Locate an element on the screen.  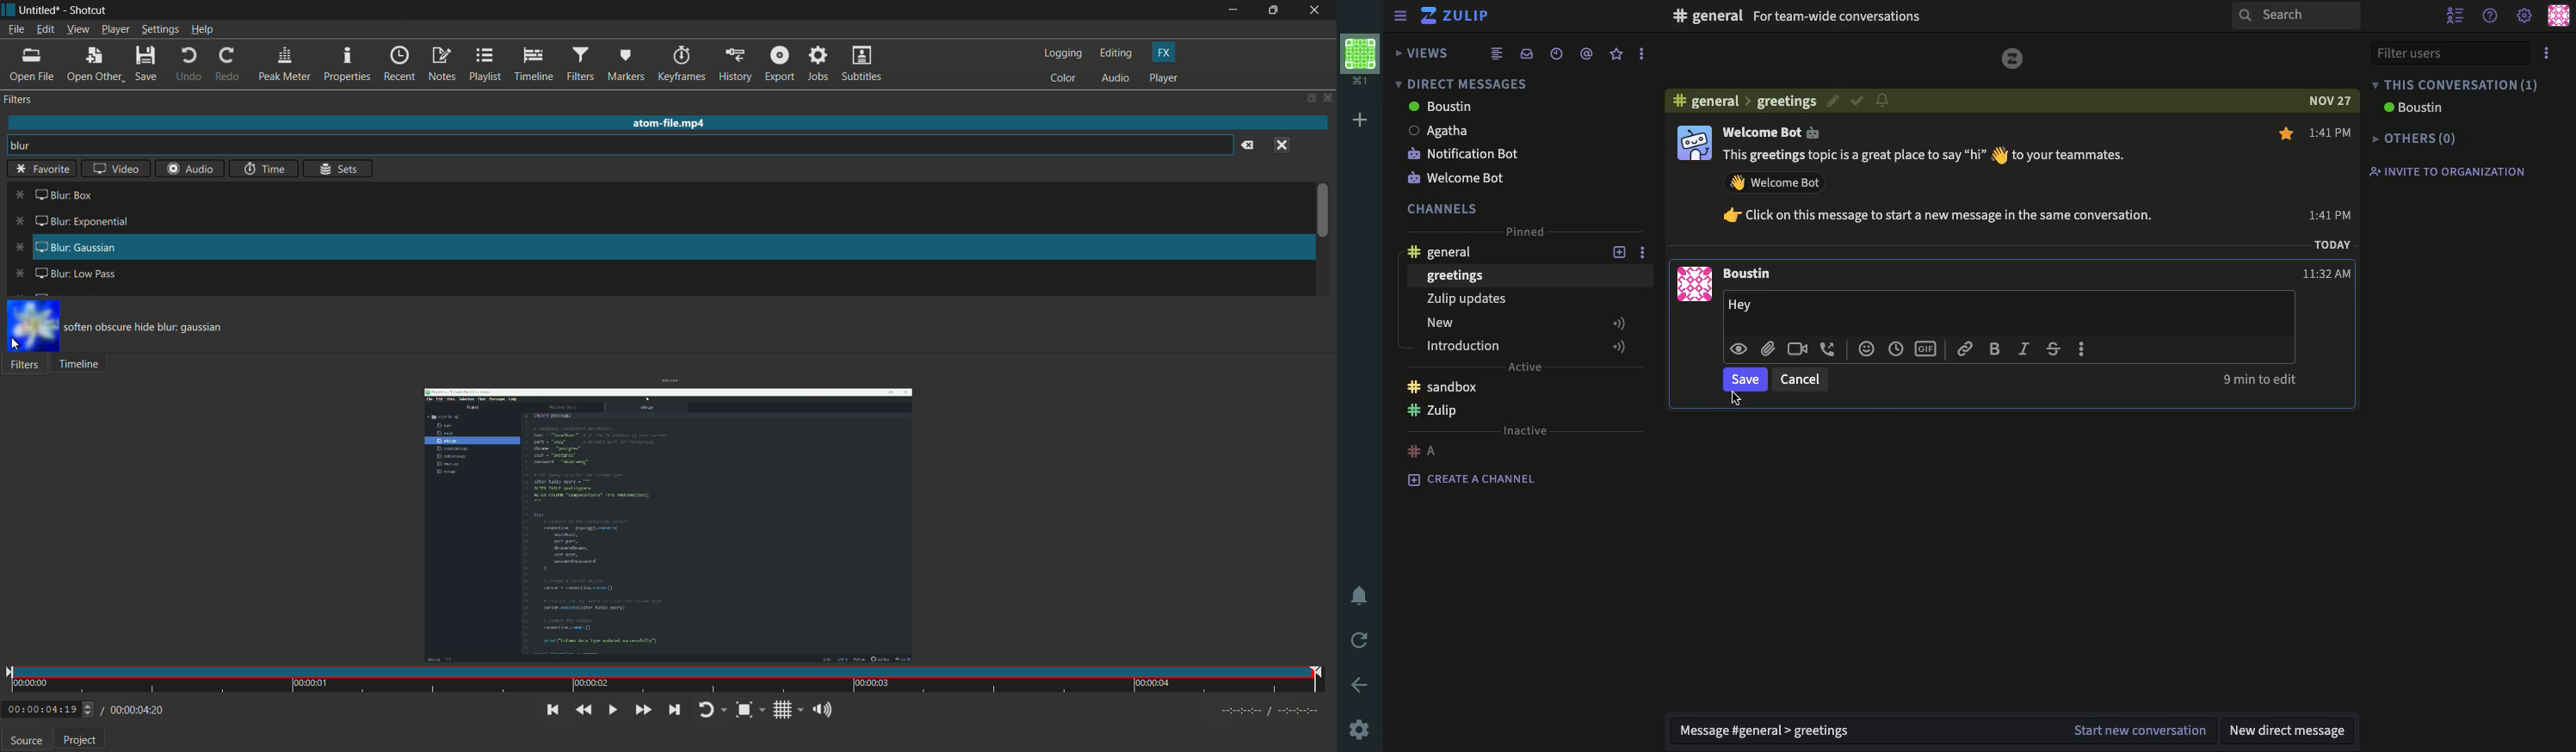
time is located at coordinates (667, 680).